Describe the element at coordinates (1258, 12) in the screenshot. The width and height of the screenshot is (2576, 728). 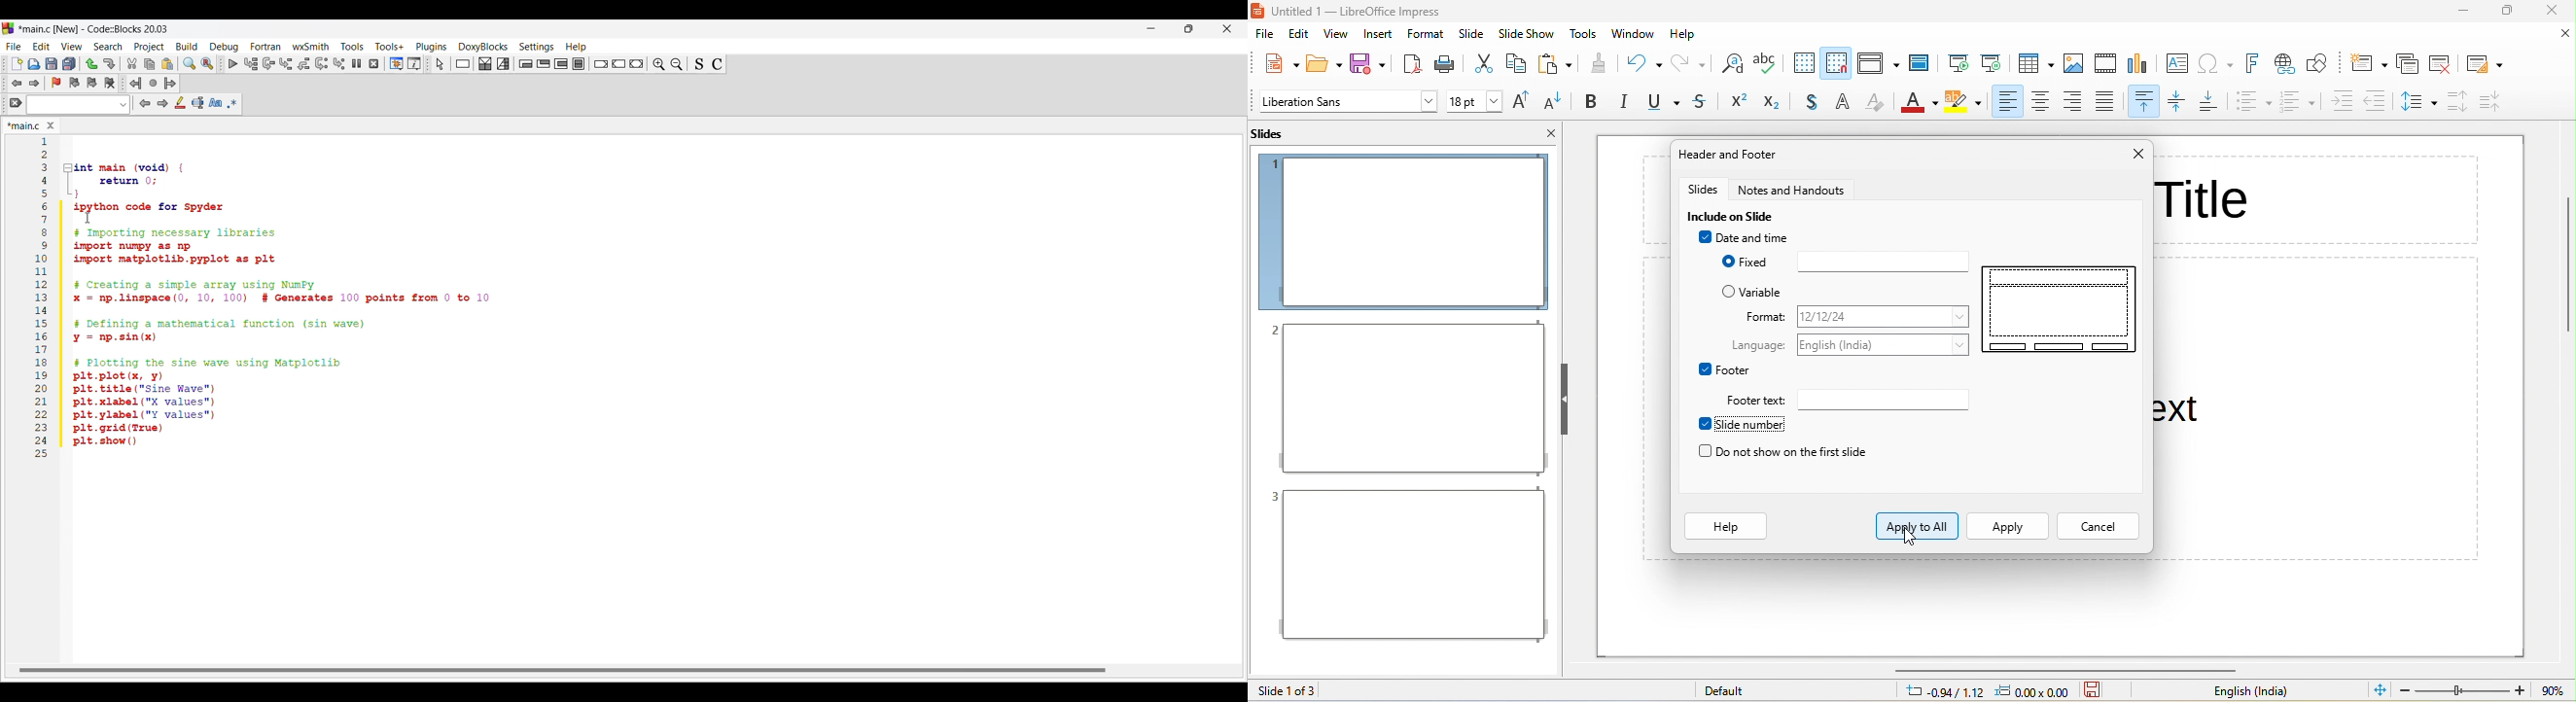
I see `logo` at that location.